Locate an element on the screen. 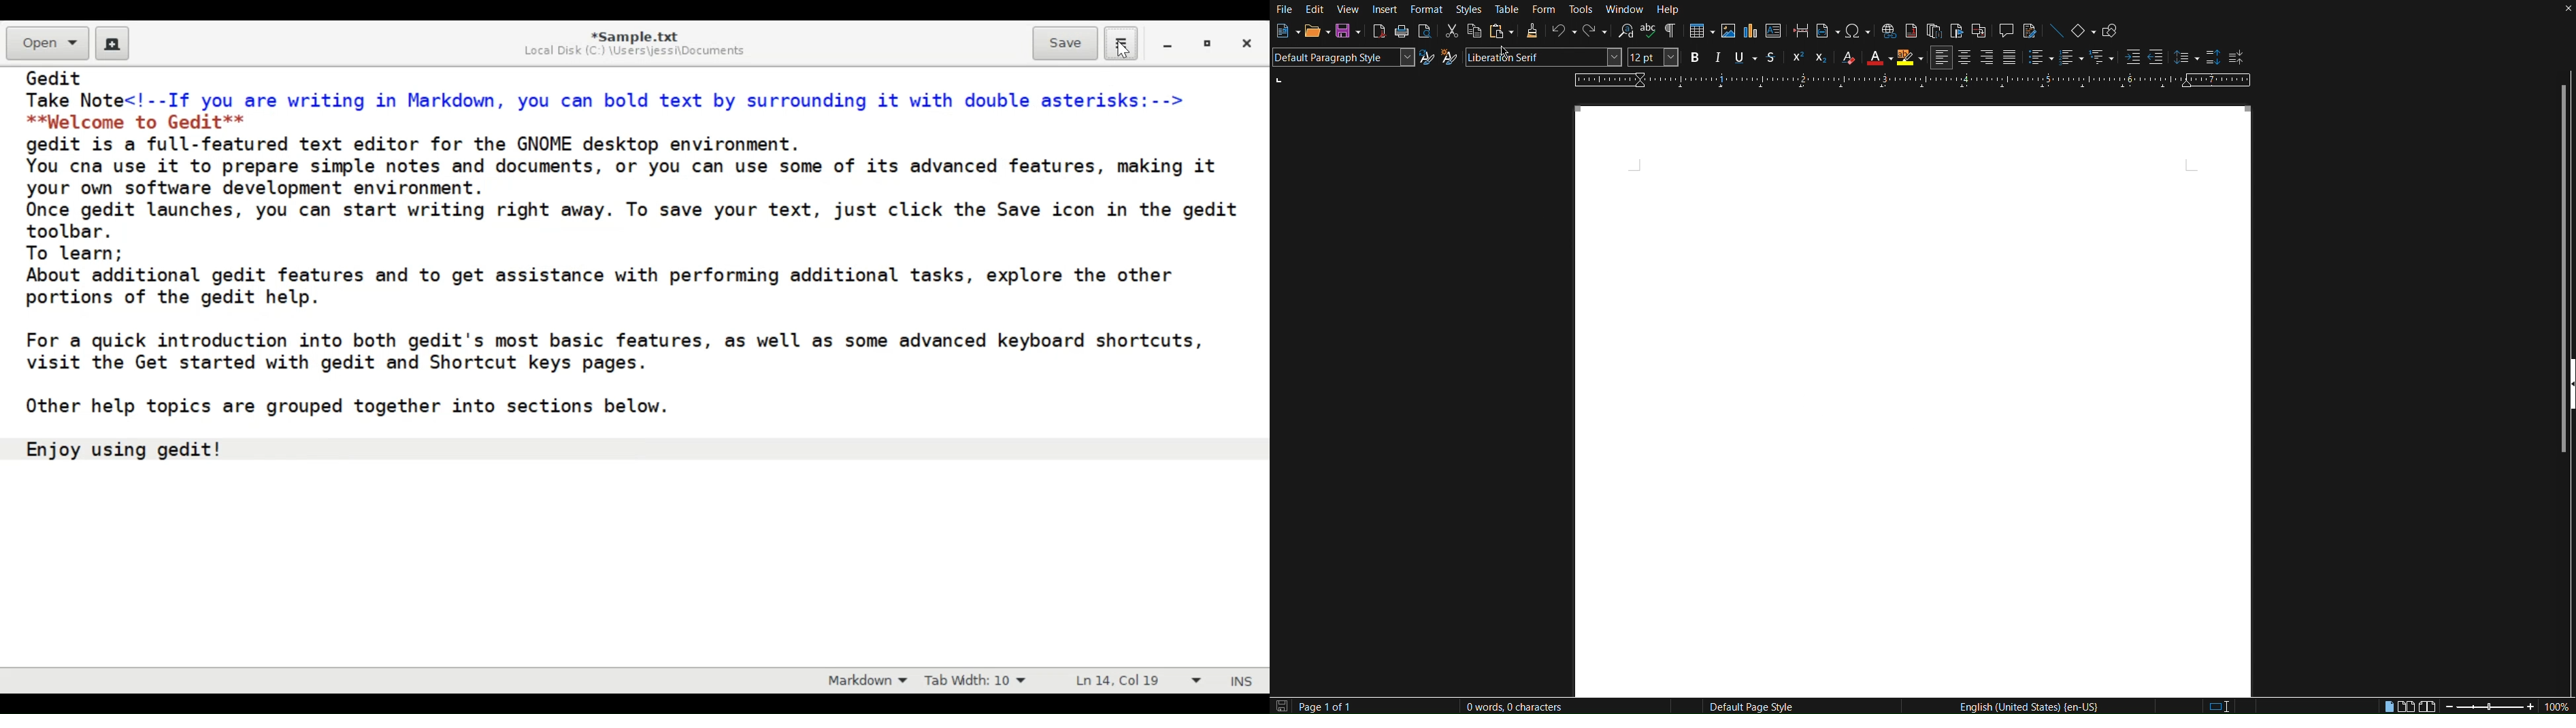 The image size is (2576, 728). Redo is located at coordinates (1592, 33).